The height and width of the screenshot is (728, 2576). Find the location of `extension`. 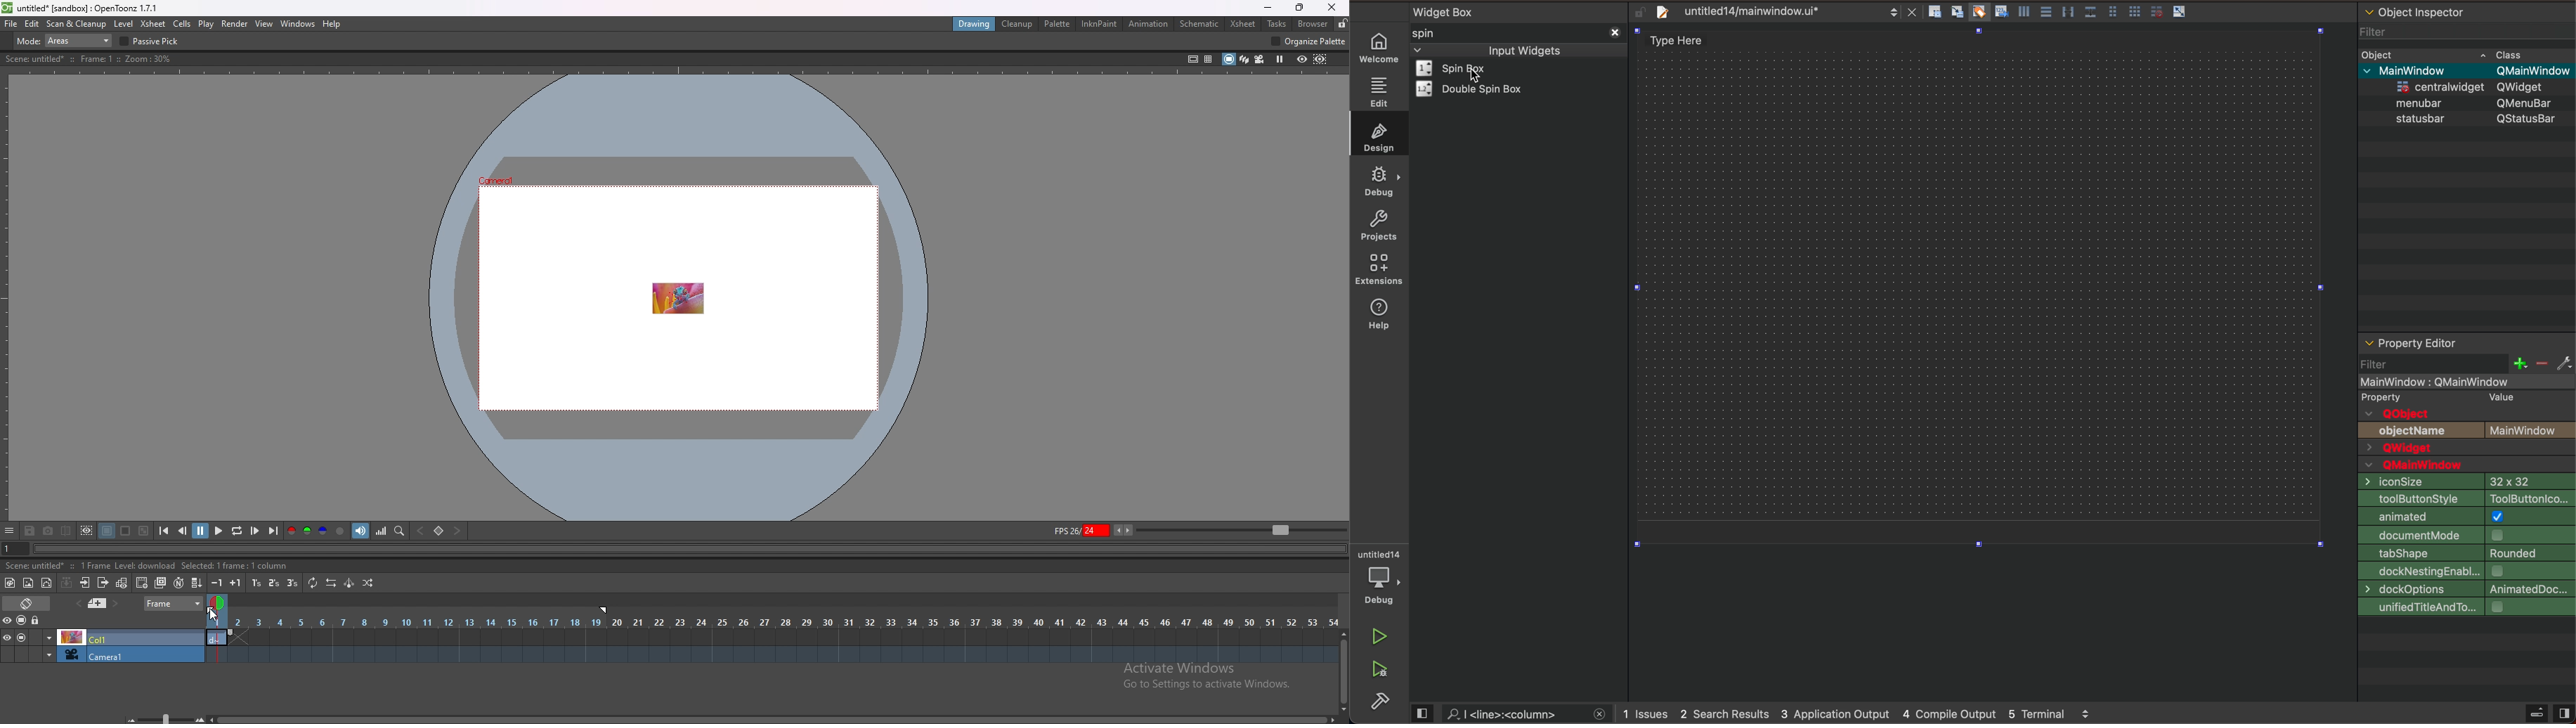

extension is located at coordinates (1379, 270).